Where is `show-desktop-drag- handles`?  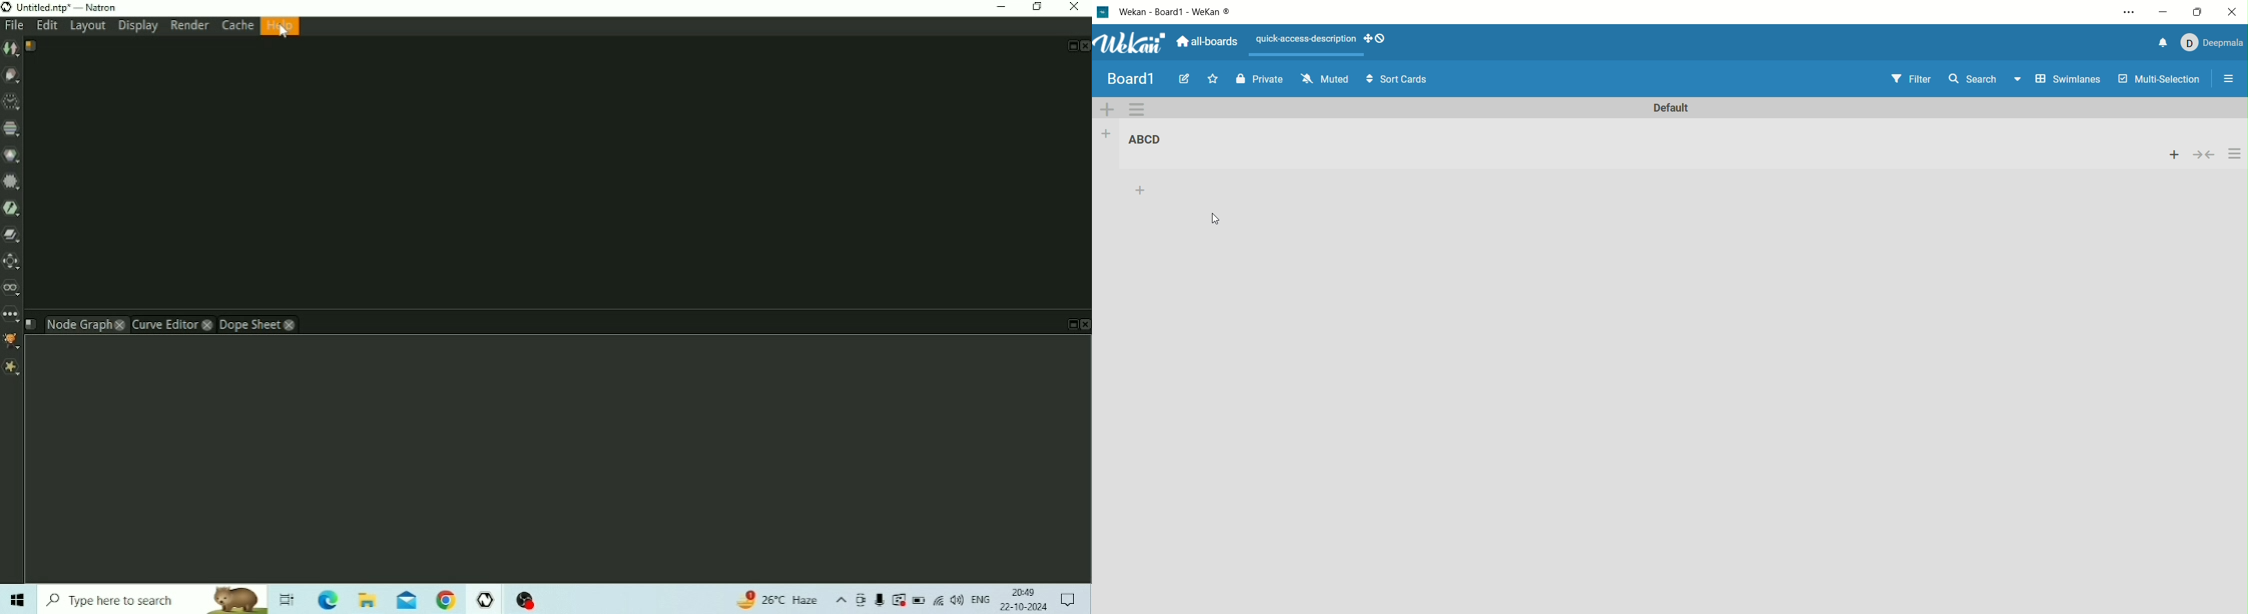 show-desktop-drag- handles is located at coordinates (1381, 38).